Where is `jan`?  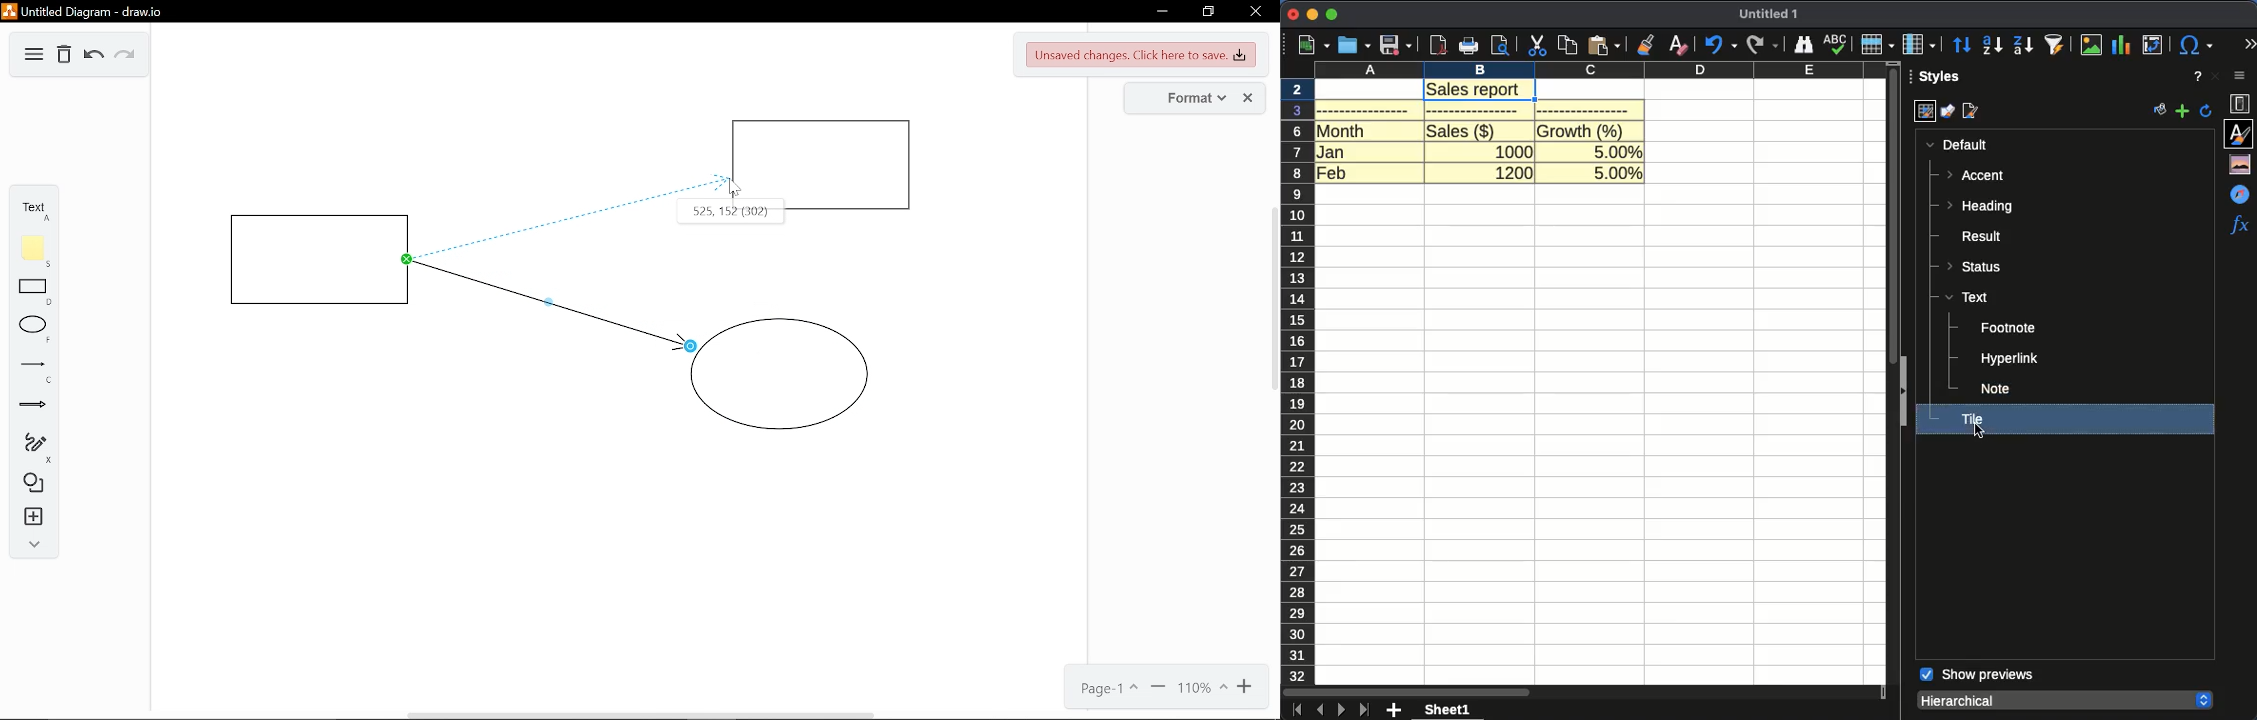 jan is located at coordinates (1331, 150).